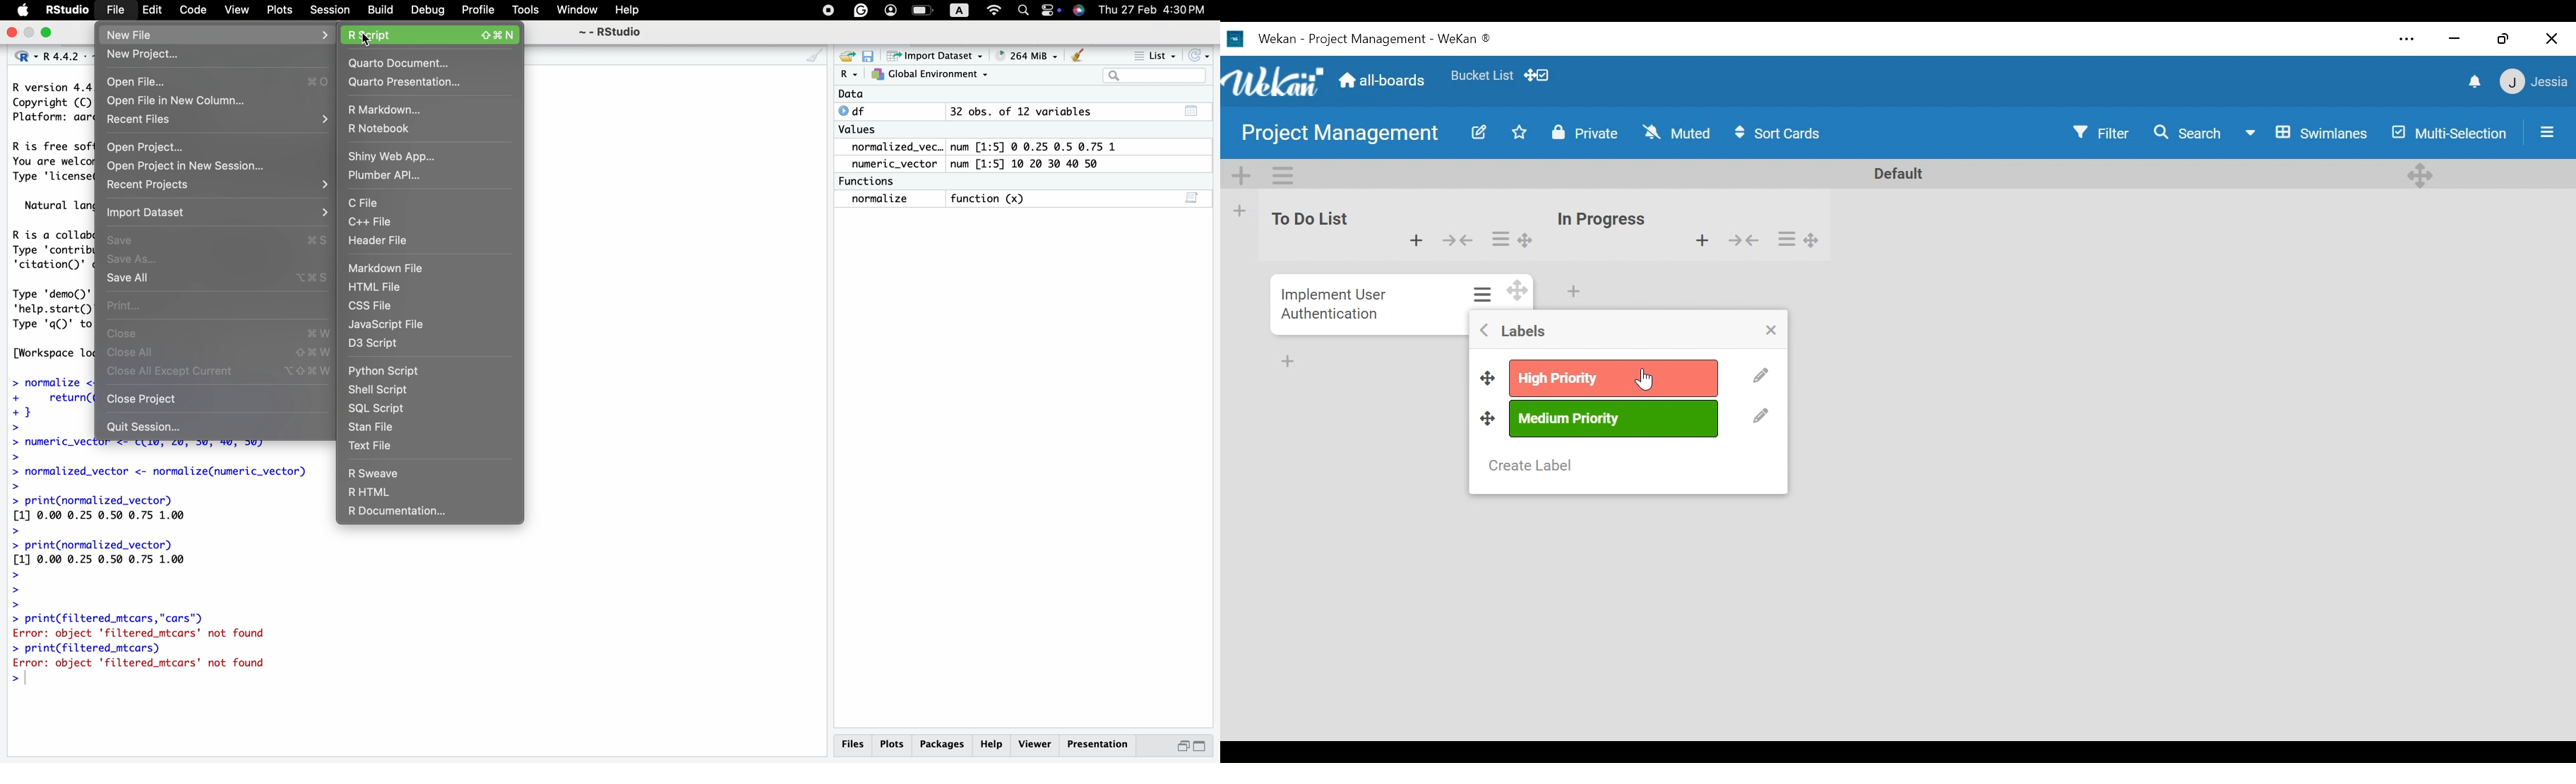 The image size is (2576, 784). I want to click on toggle, so click(1051, 10).